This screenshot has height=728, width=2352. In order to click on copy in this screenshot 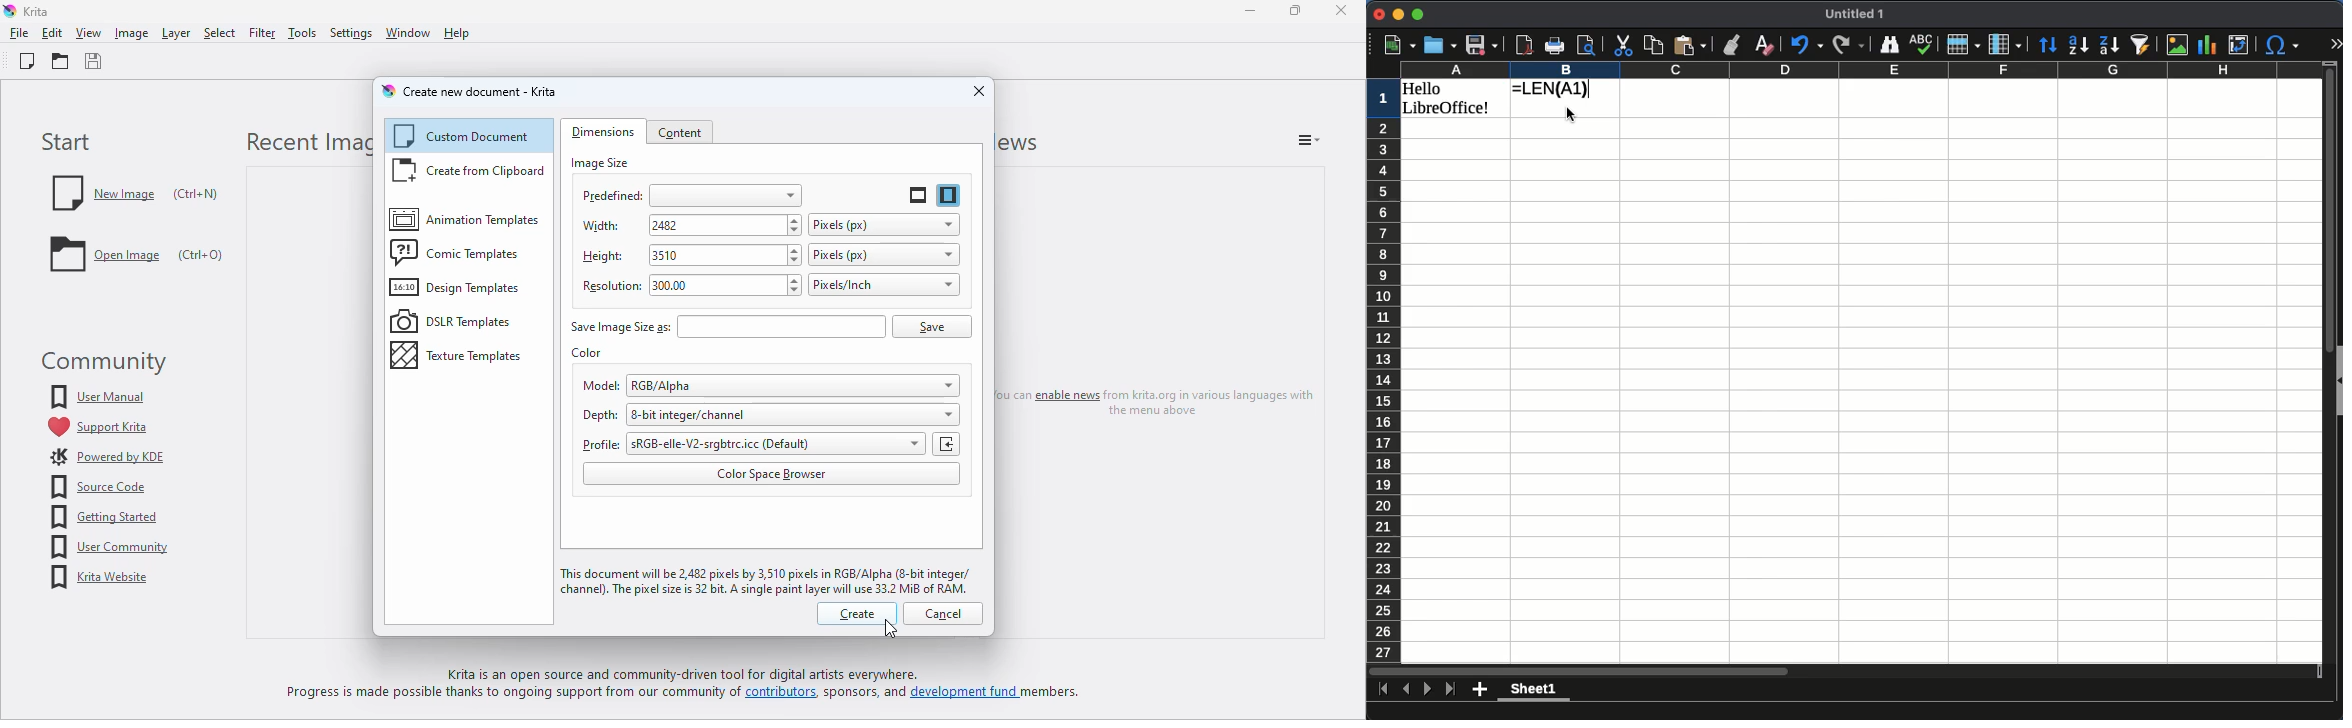, I will do `click(1653, 44)`.